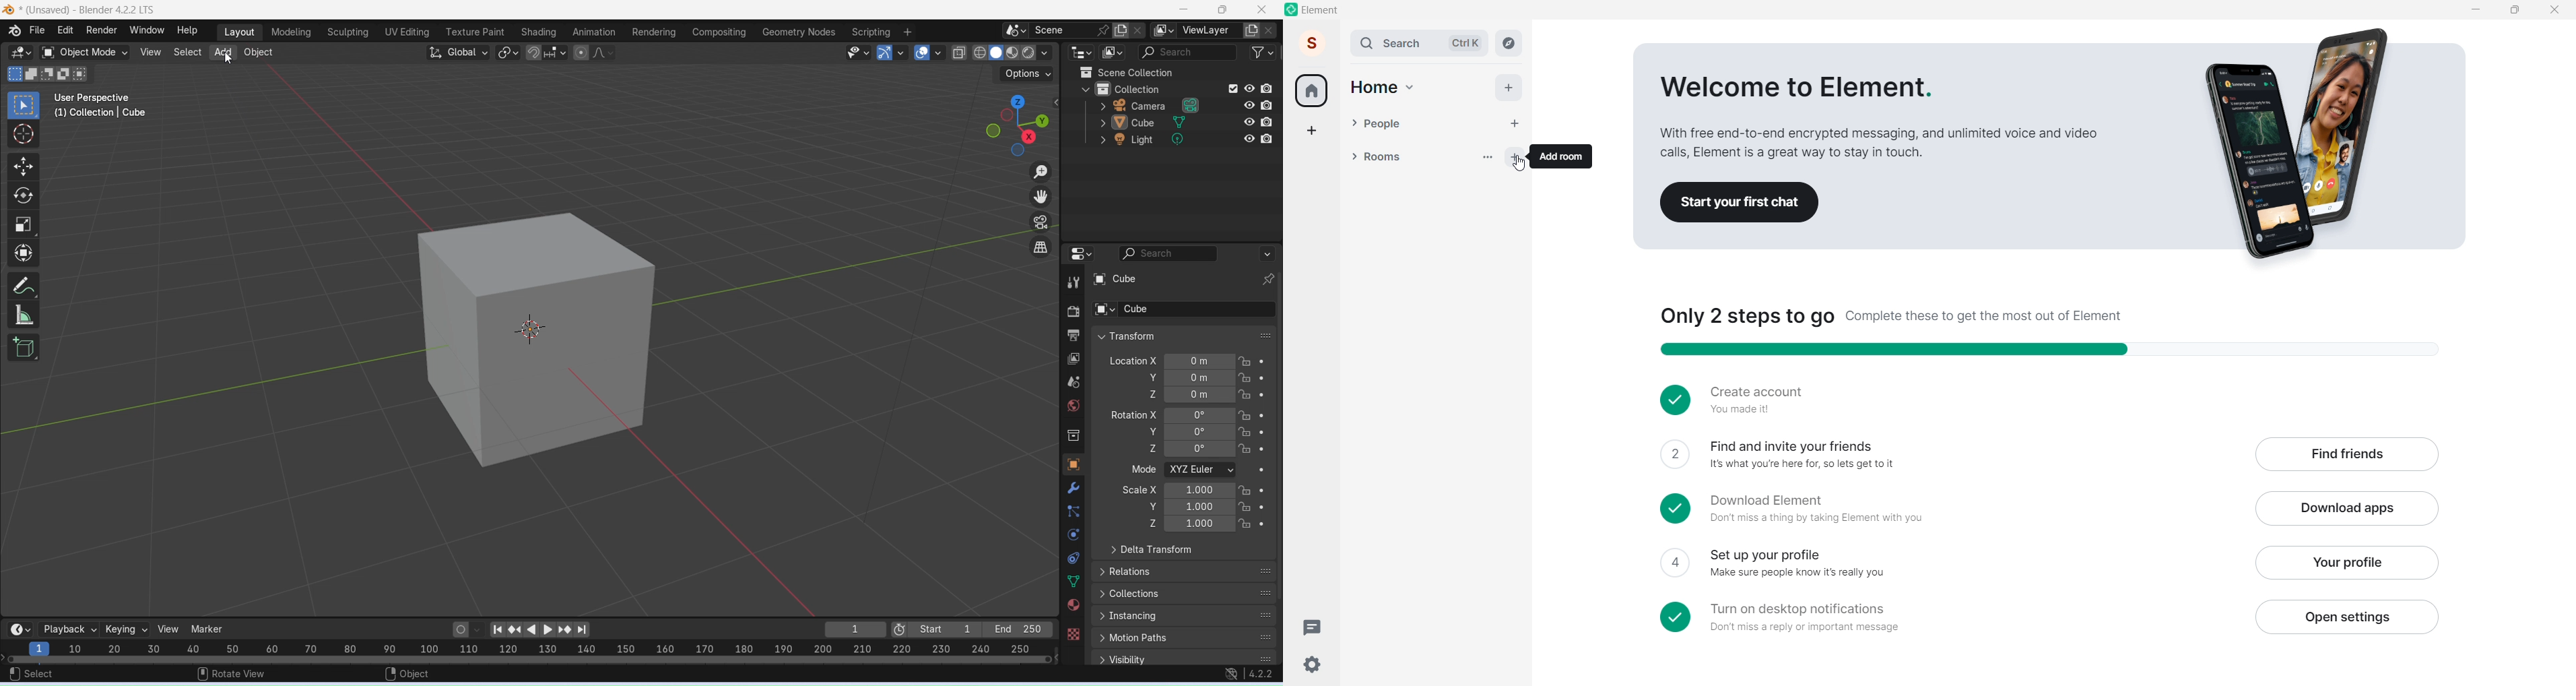 This screenshot has height=700, width=2576. What do you see at coordinates (1185, 639) in the screenshot?
I see `Motion paths` at bounding box center [1185, 639].